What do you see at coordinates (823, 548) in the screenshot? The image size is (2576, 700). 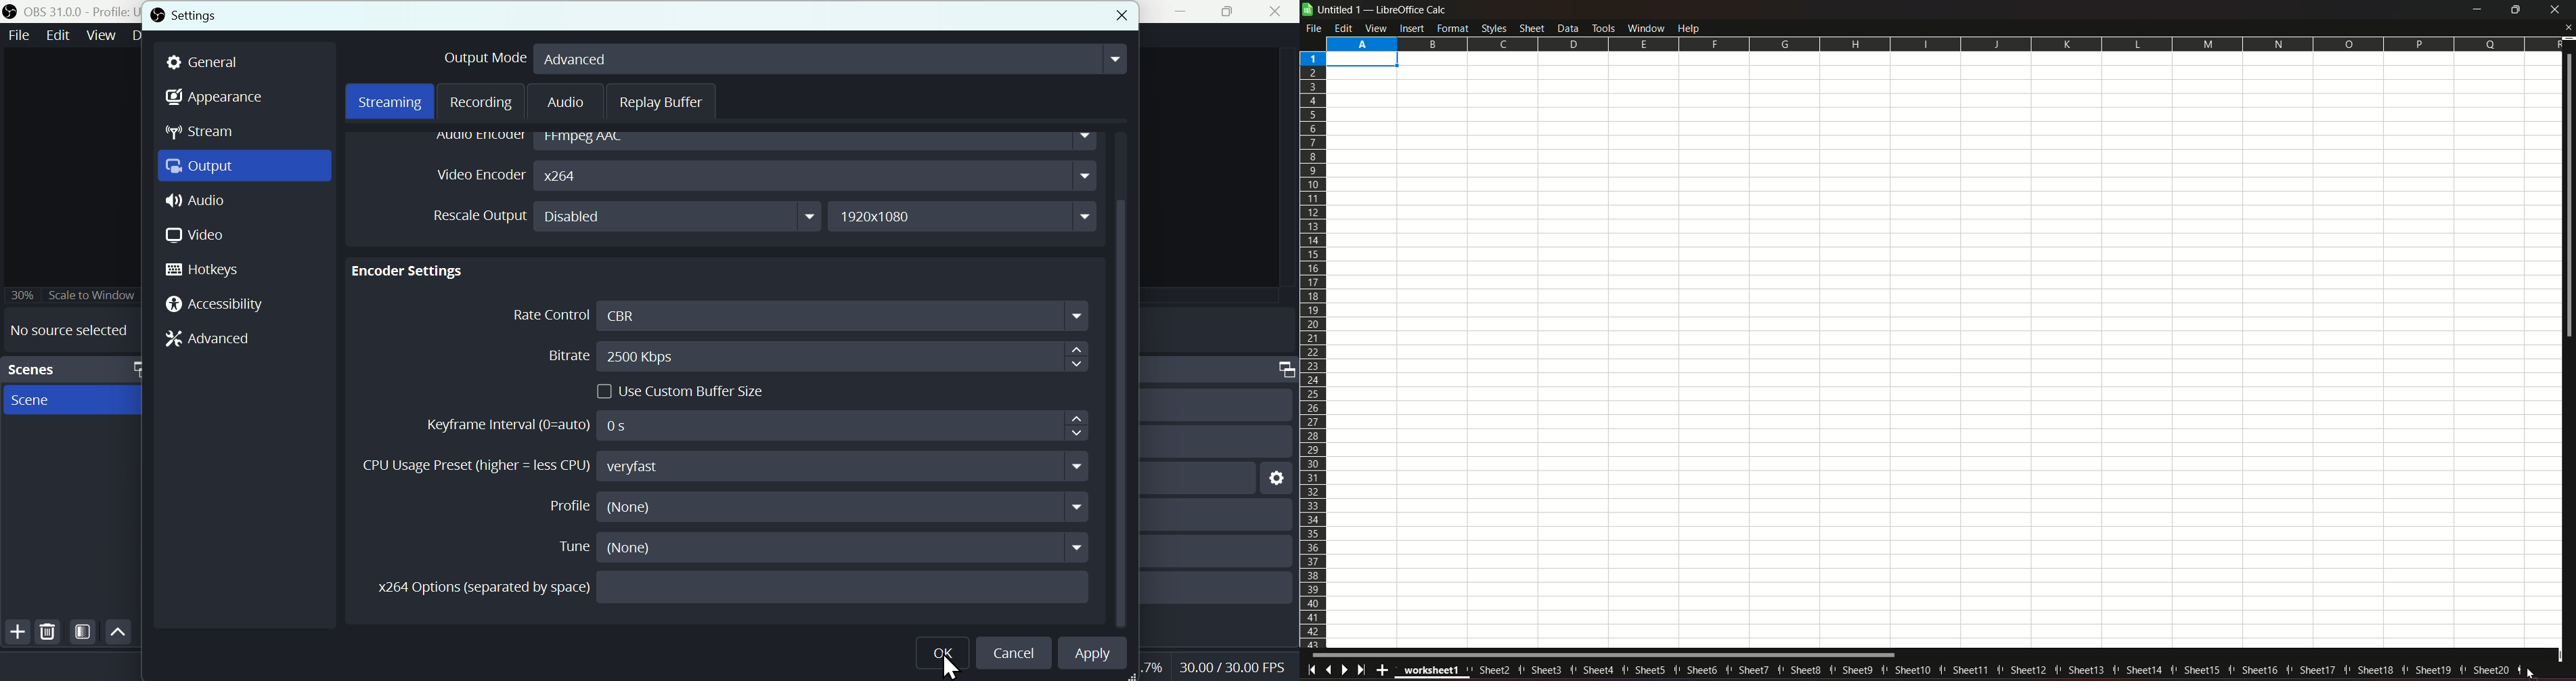 I see `Tune` at bounding box center [823, 548].